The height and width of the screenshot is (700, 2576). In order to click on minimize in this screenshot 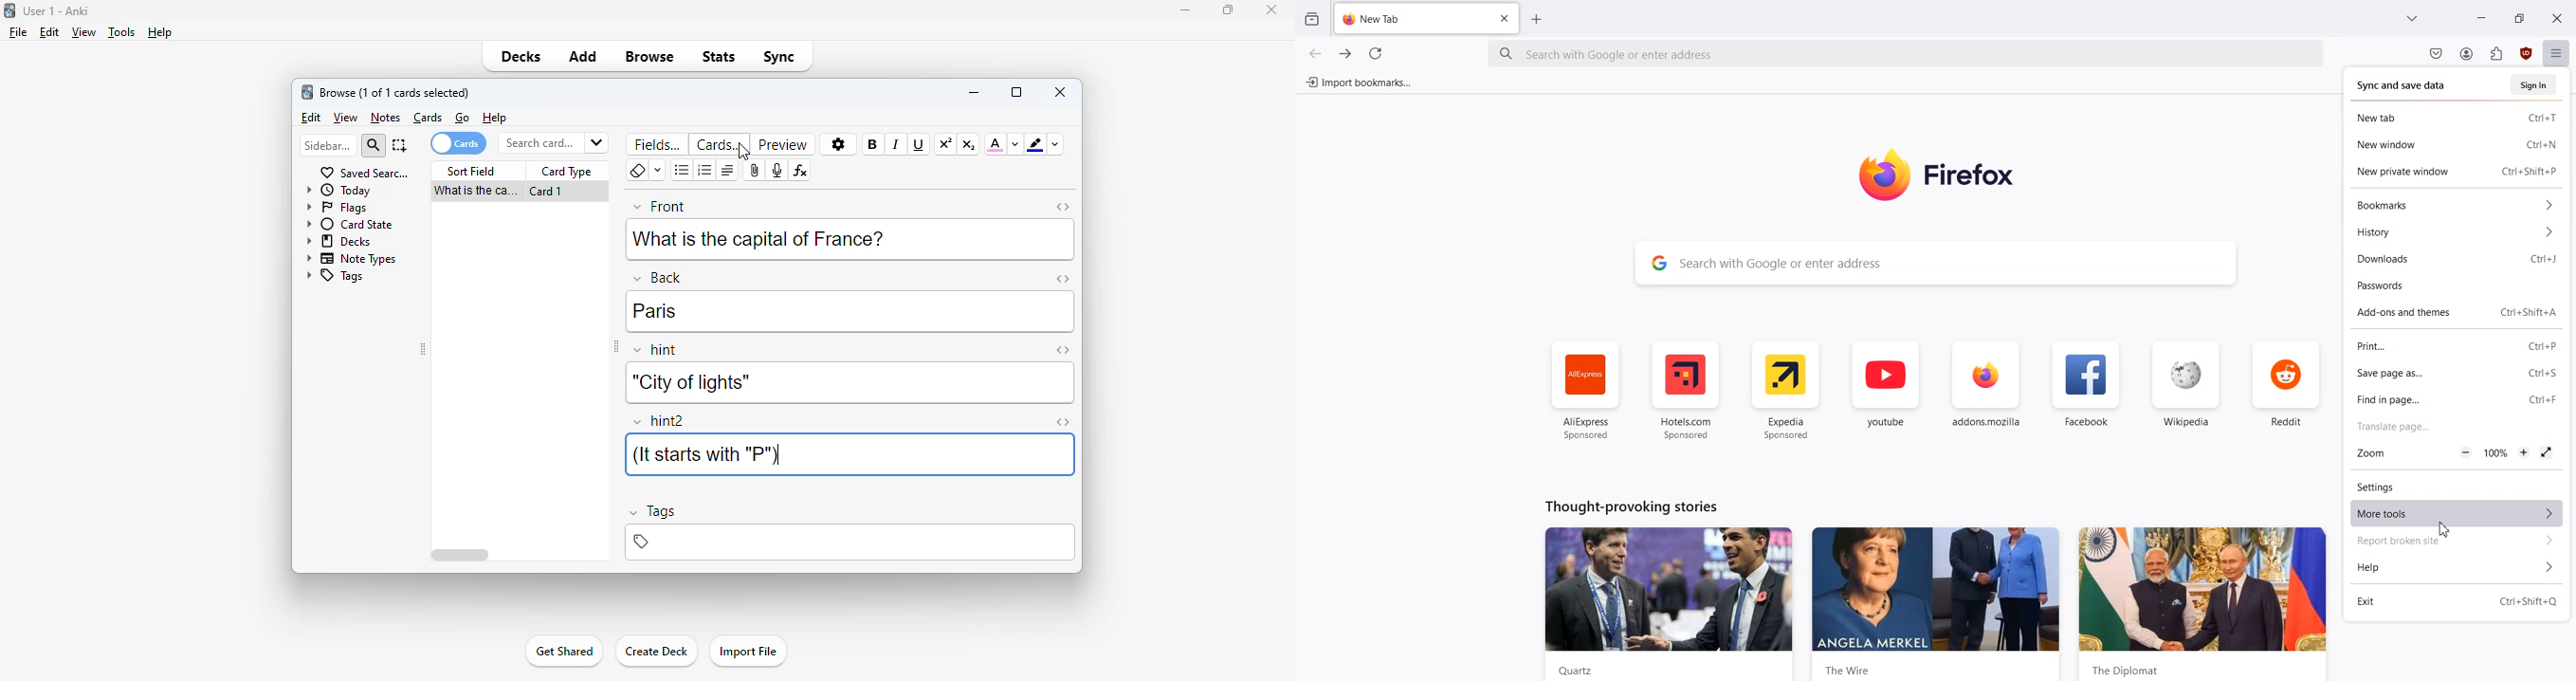, I will do `click(974, 91)`.